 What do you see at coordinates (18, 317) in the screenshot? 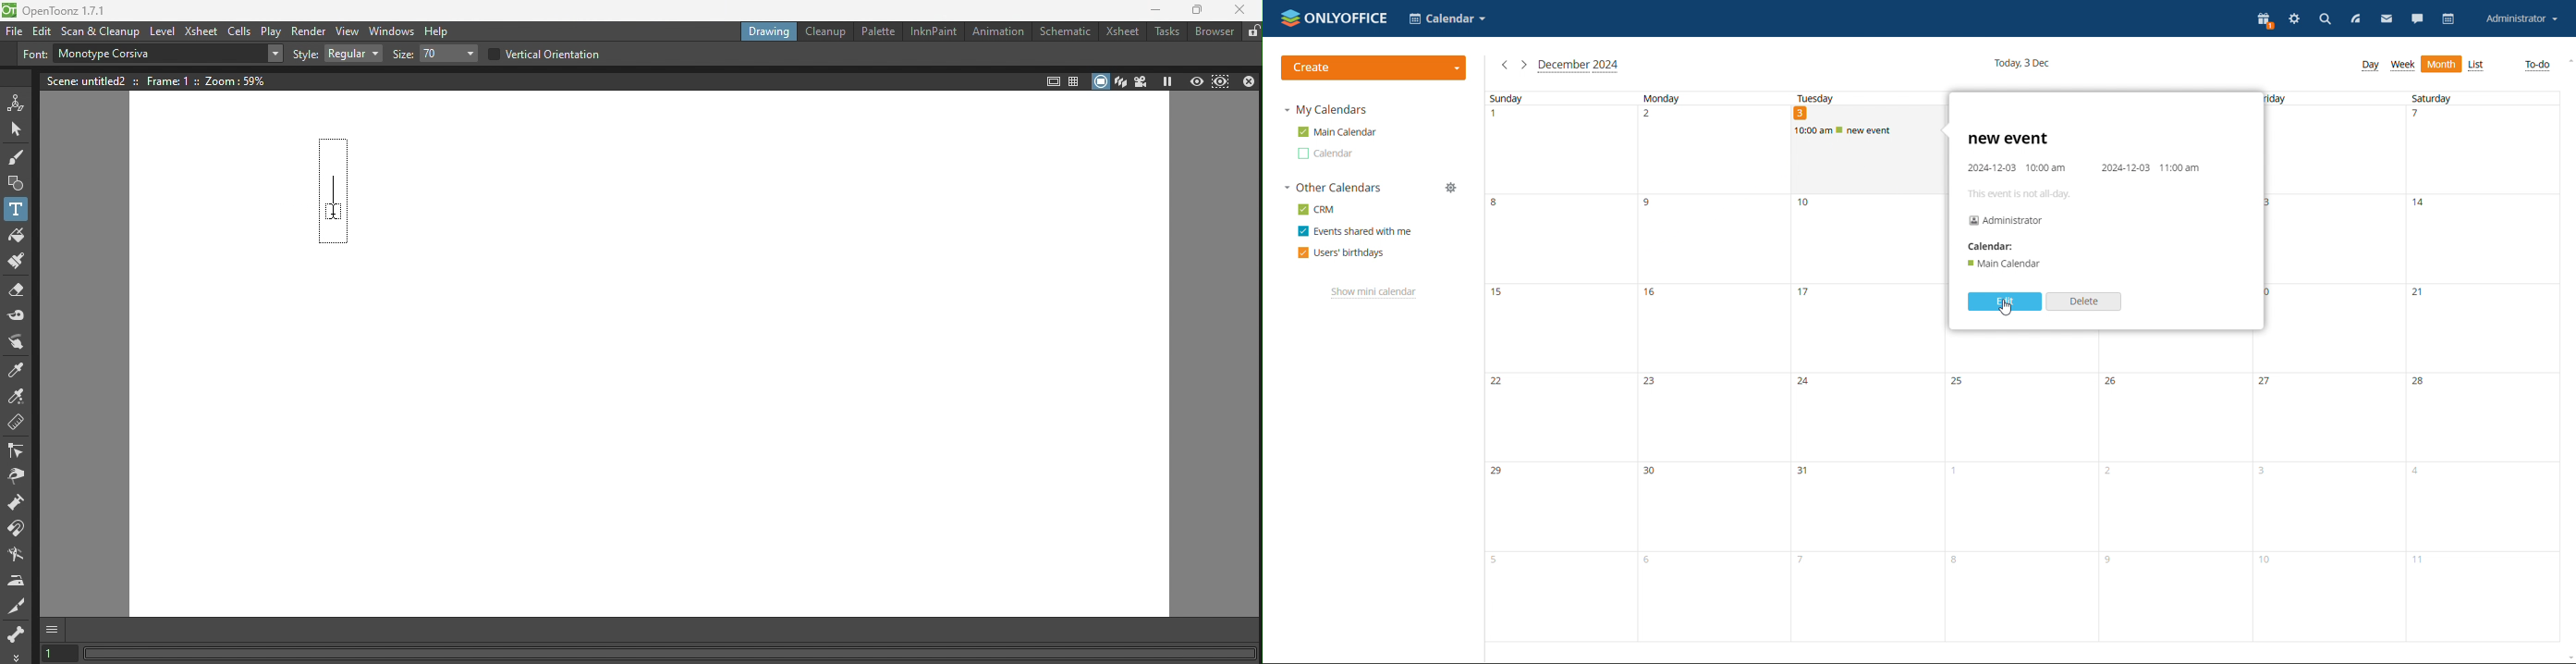
I see `Tape tool` at bounding box center [18, 317].